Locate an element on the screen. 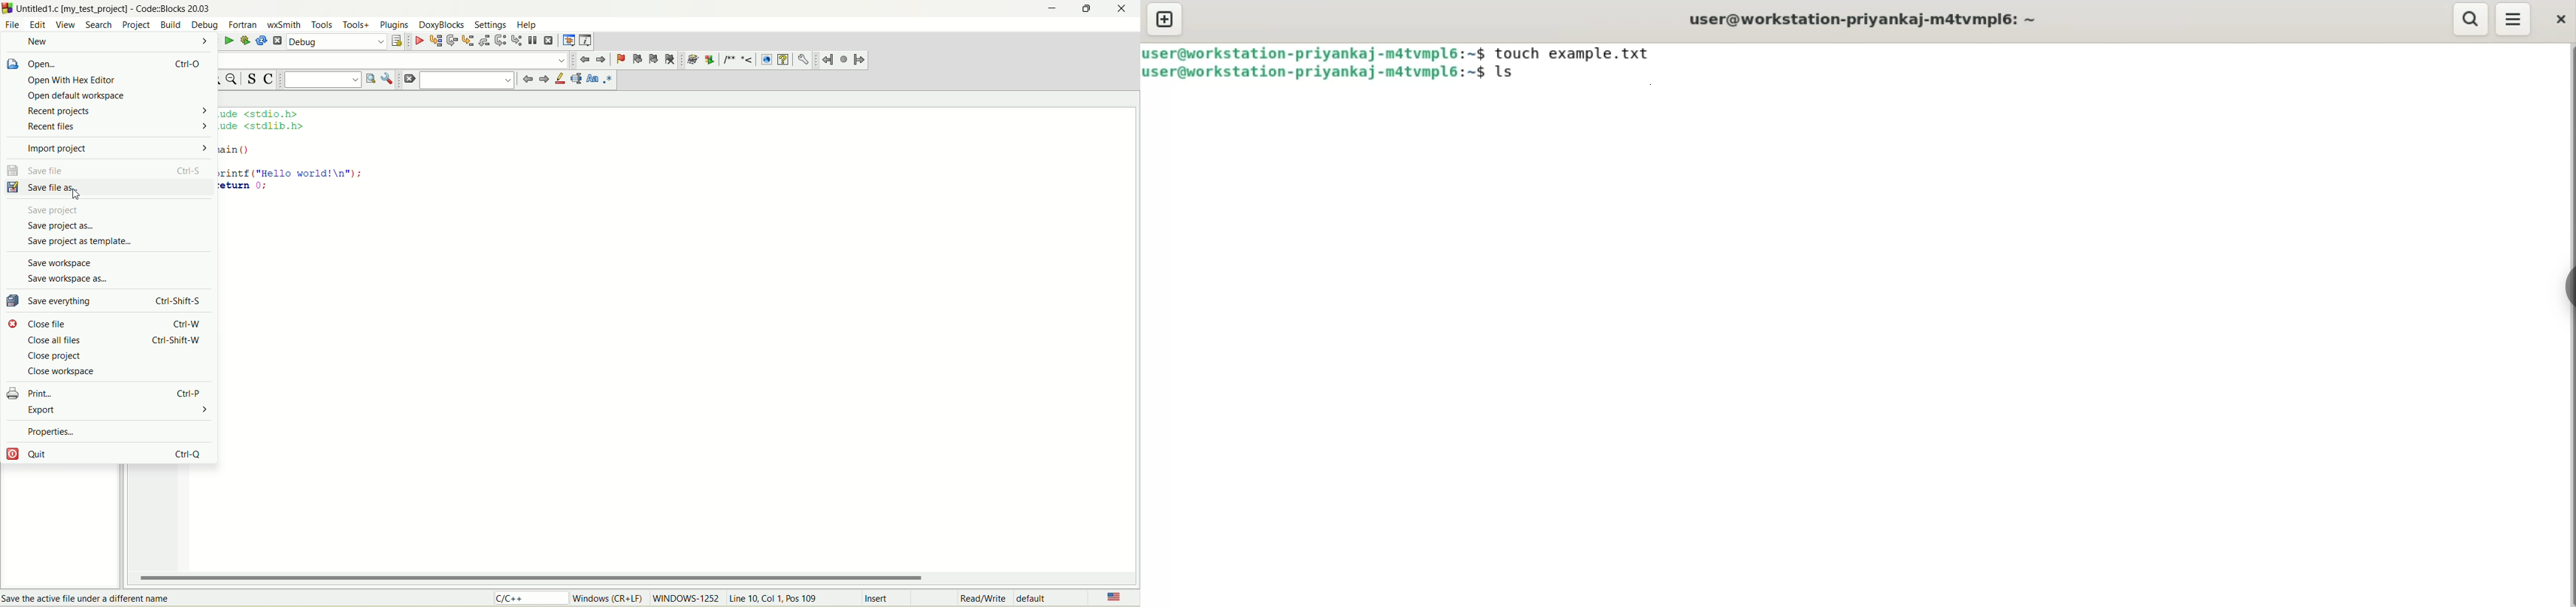  jump back is located at coordinates (586, 60).